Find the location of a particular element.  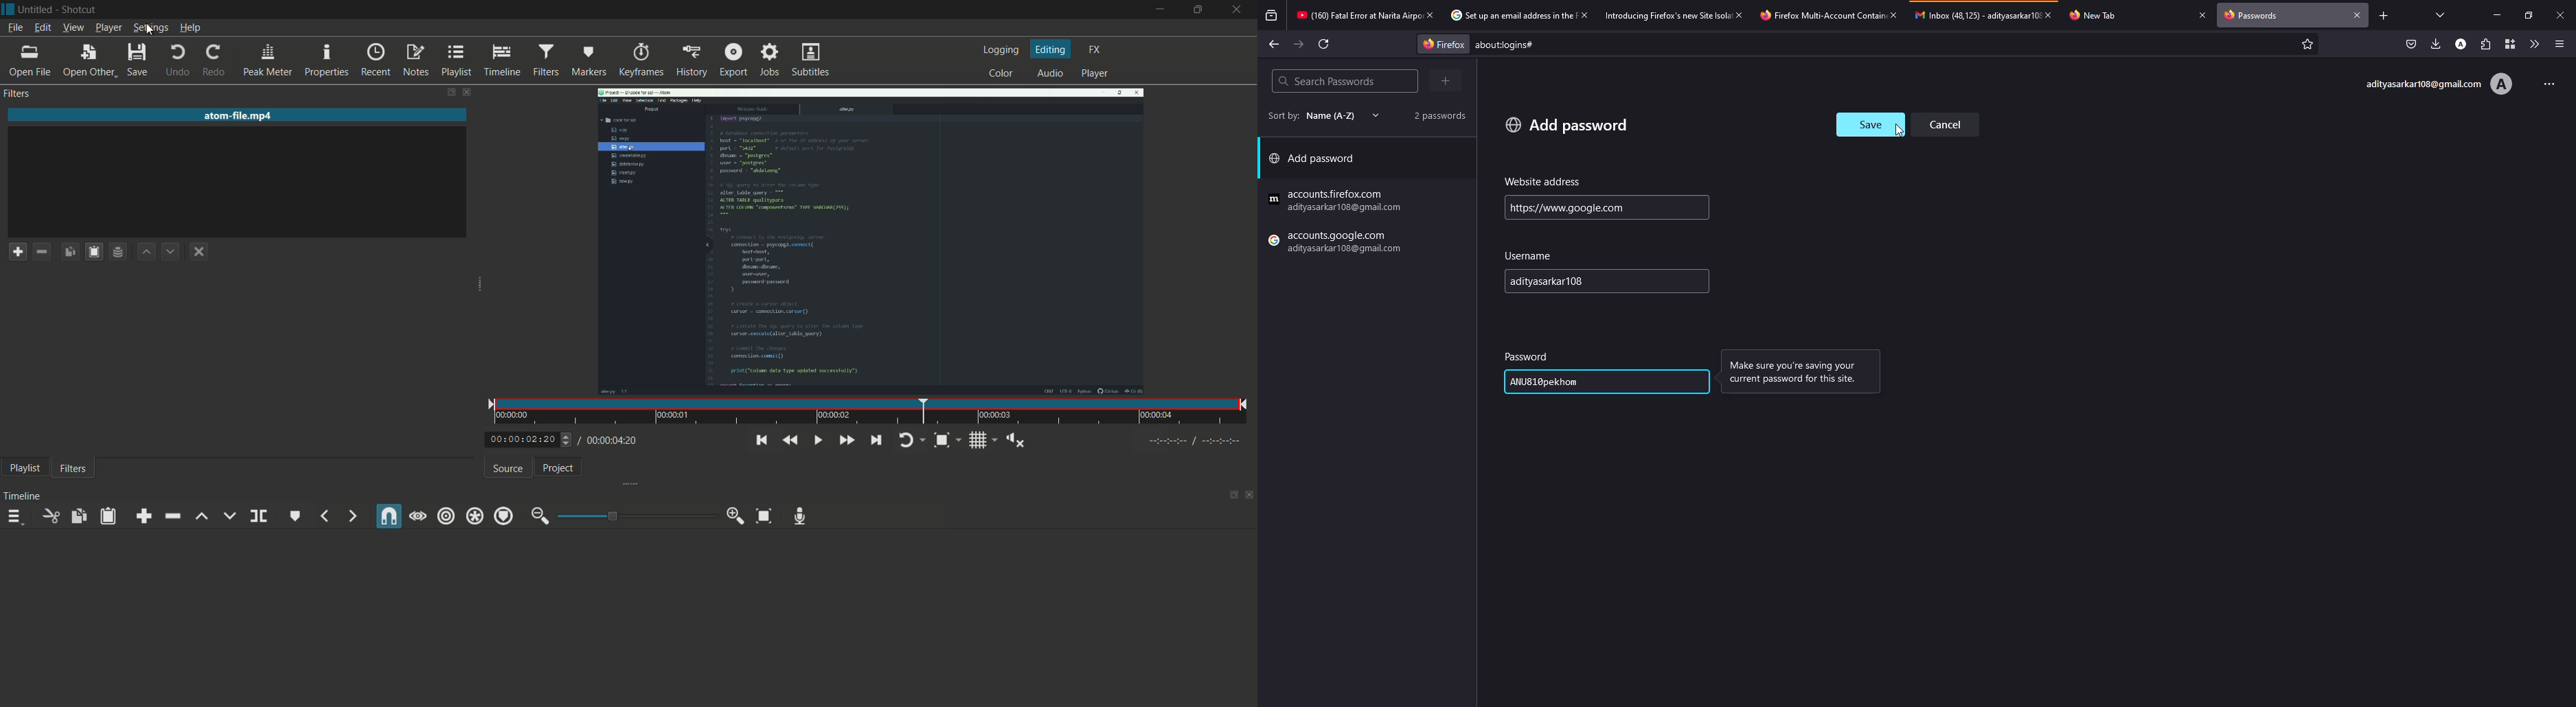

maximize is located at coordinates (2525, 15).